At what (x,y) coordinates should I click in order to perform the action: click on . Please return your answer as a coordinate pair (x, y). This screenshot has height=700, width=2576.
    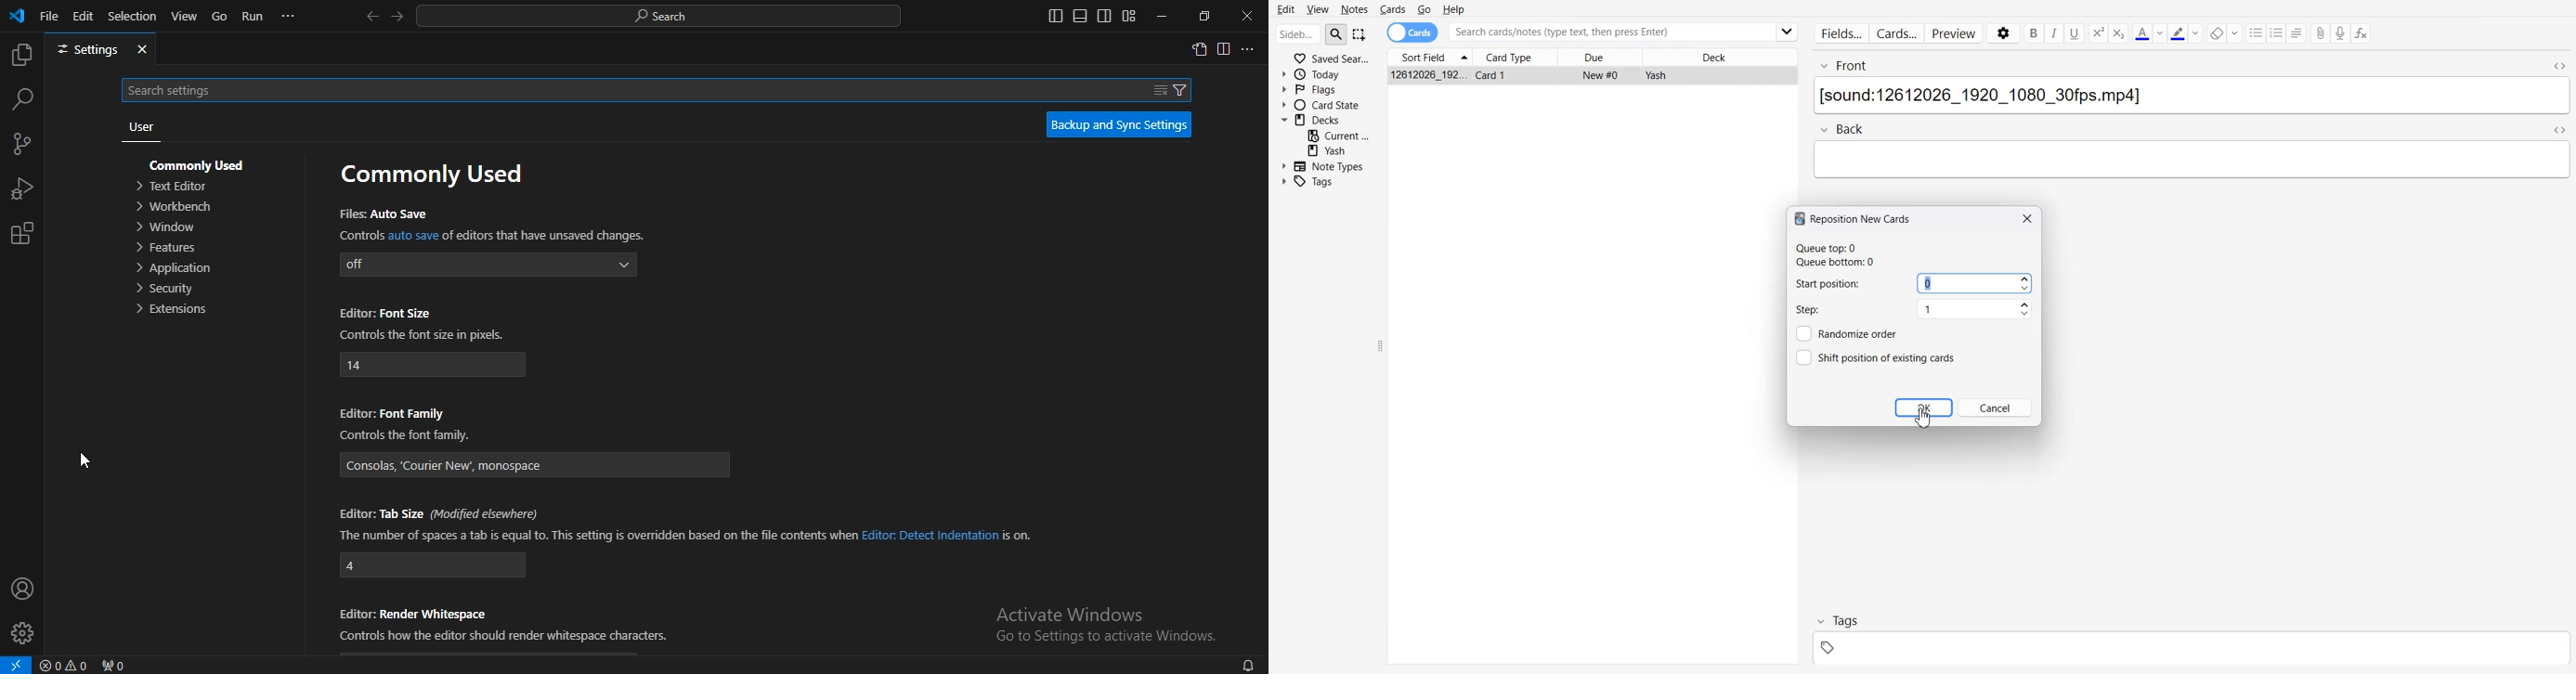
    Looking at the image, I should click on (1805, 333).